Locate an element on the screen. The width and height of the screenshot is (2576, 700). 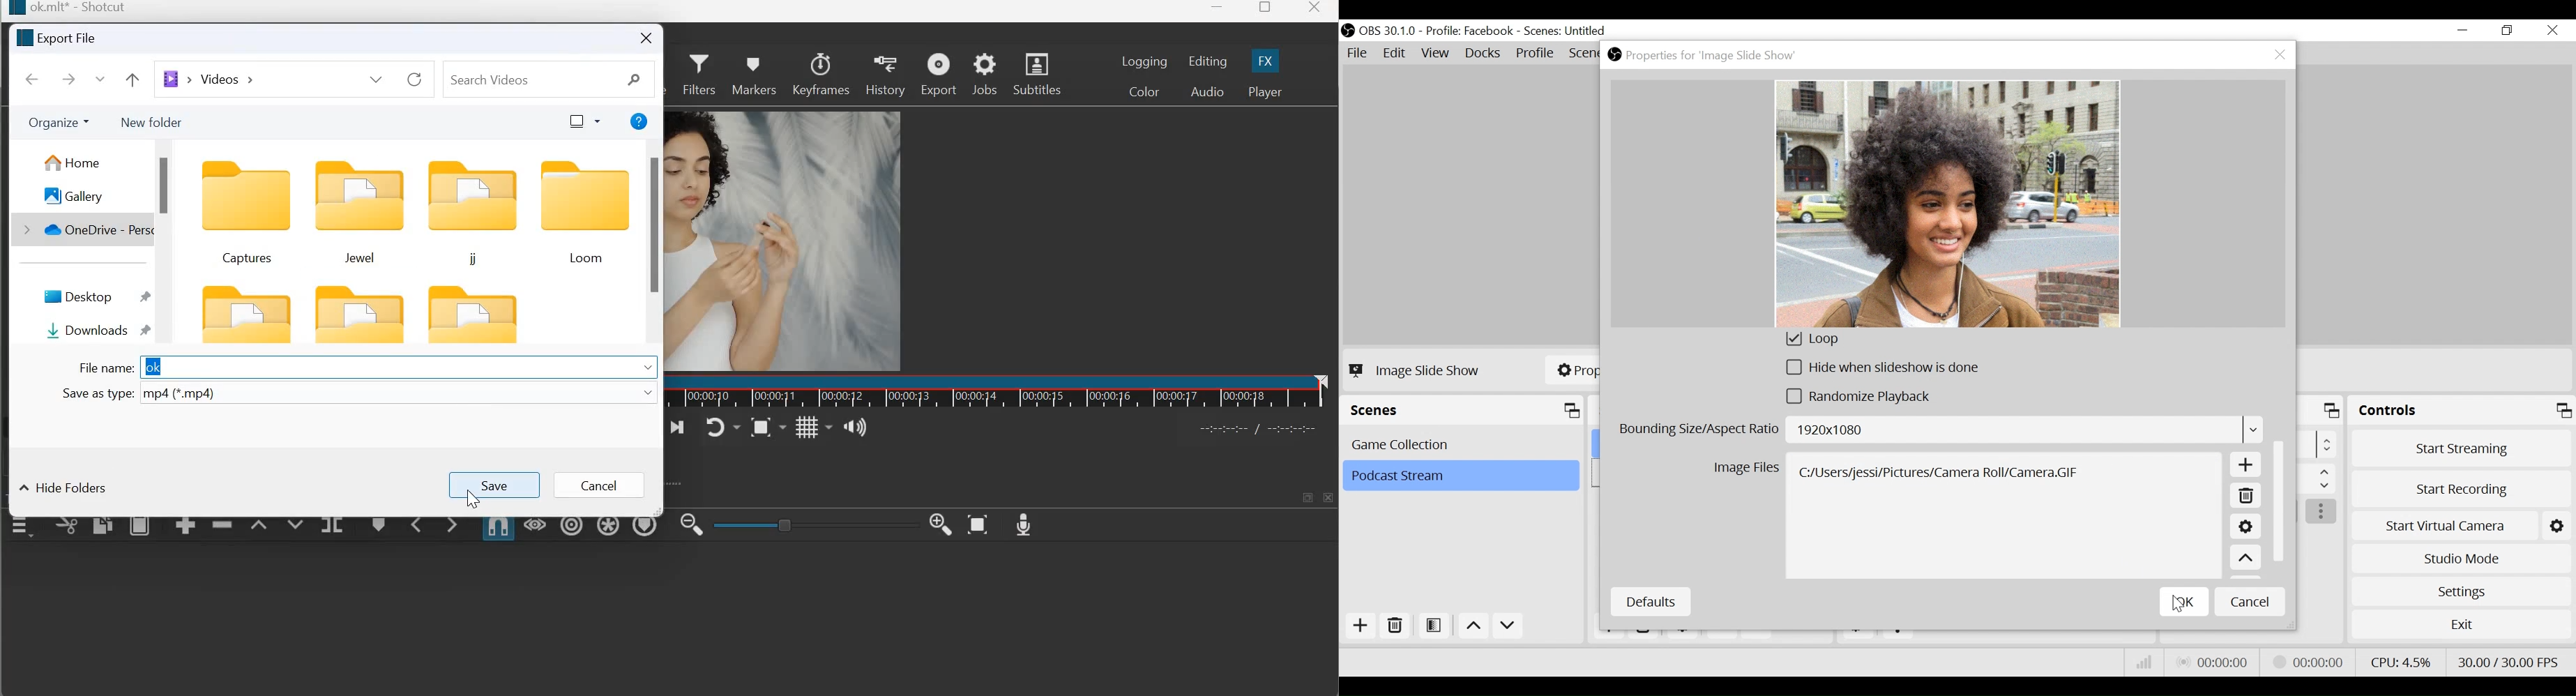
Scenes is located at coordinates (1465, 411).